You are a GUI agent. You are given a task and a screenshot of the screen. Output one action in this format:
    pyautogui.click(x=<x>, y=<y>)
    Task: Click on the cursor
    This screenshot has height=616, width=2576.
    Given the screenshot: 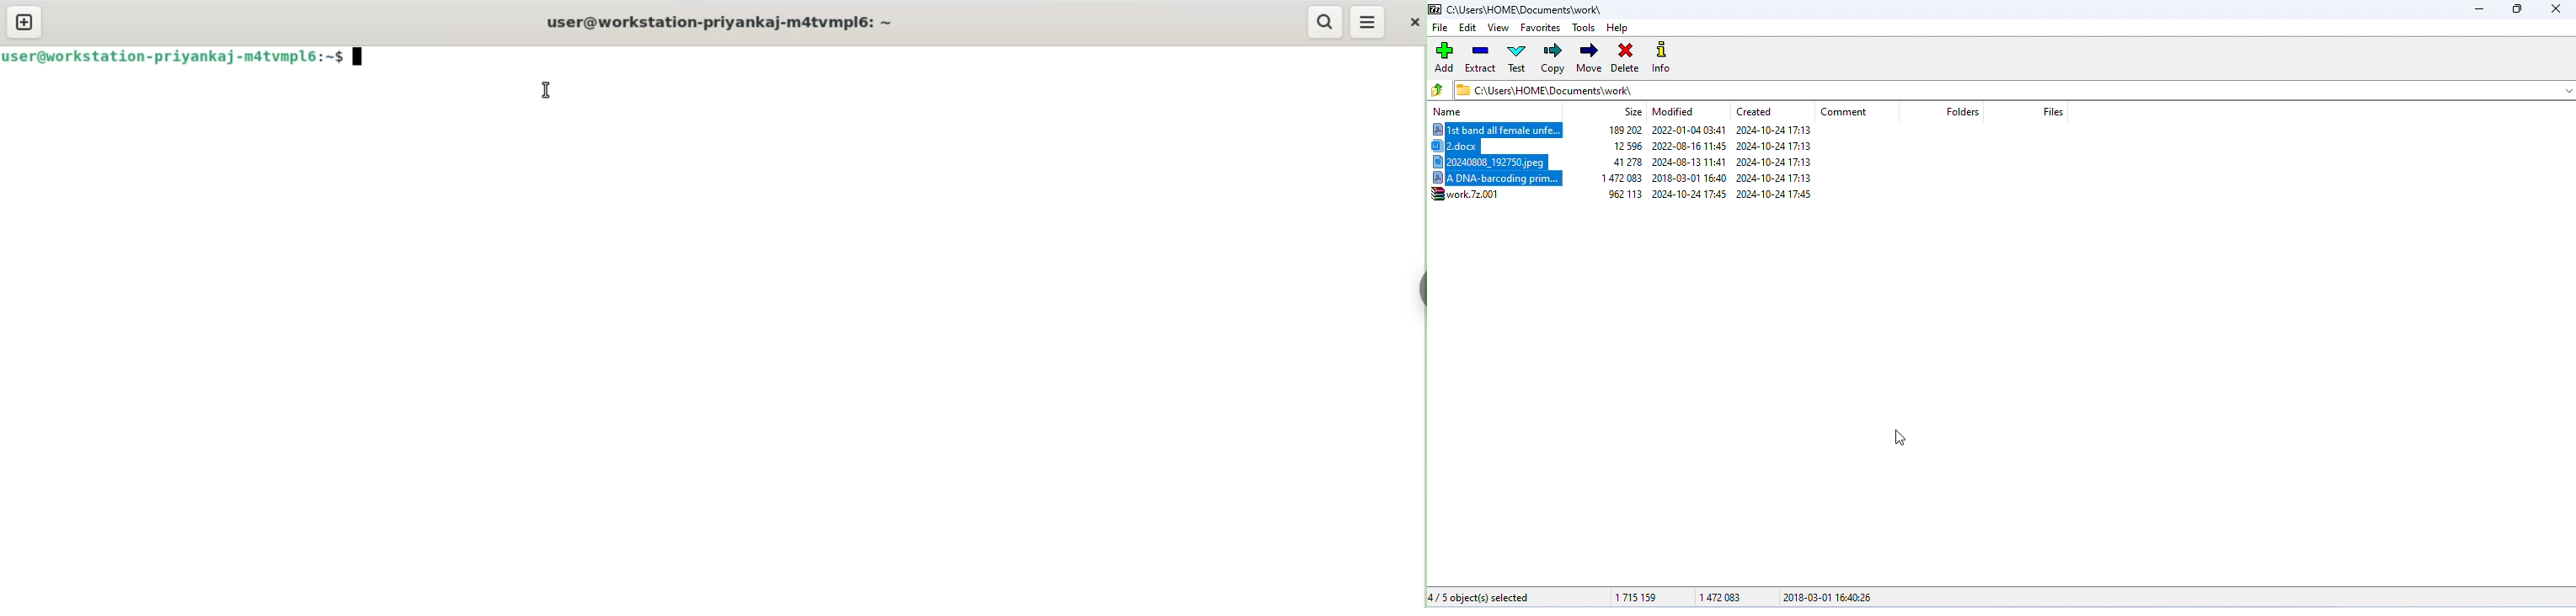 What is the action you would take?
    pyautogui.click(x=545, y=89)
    